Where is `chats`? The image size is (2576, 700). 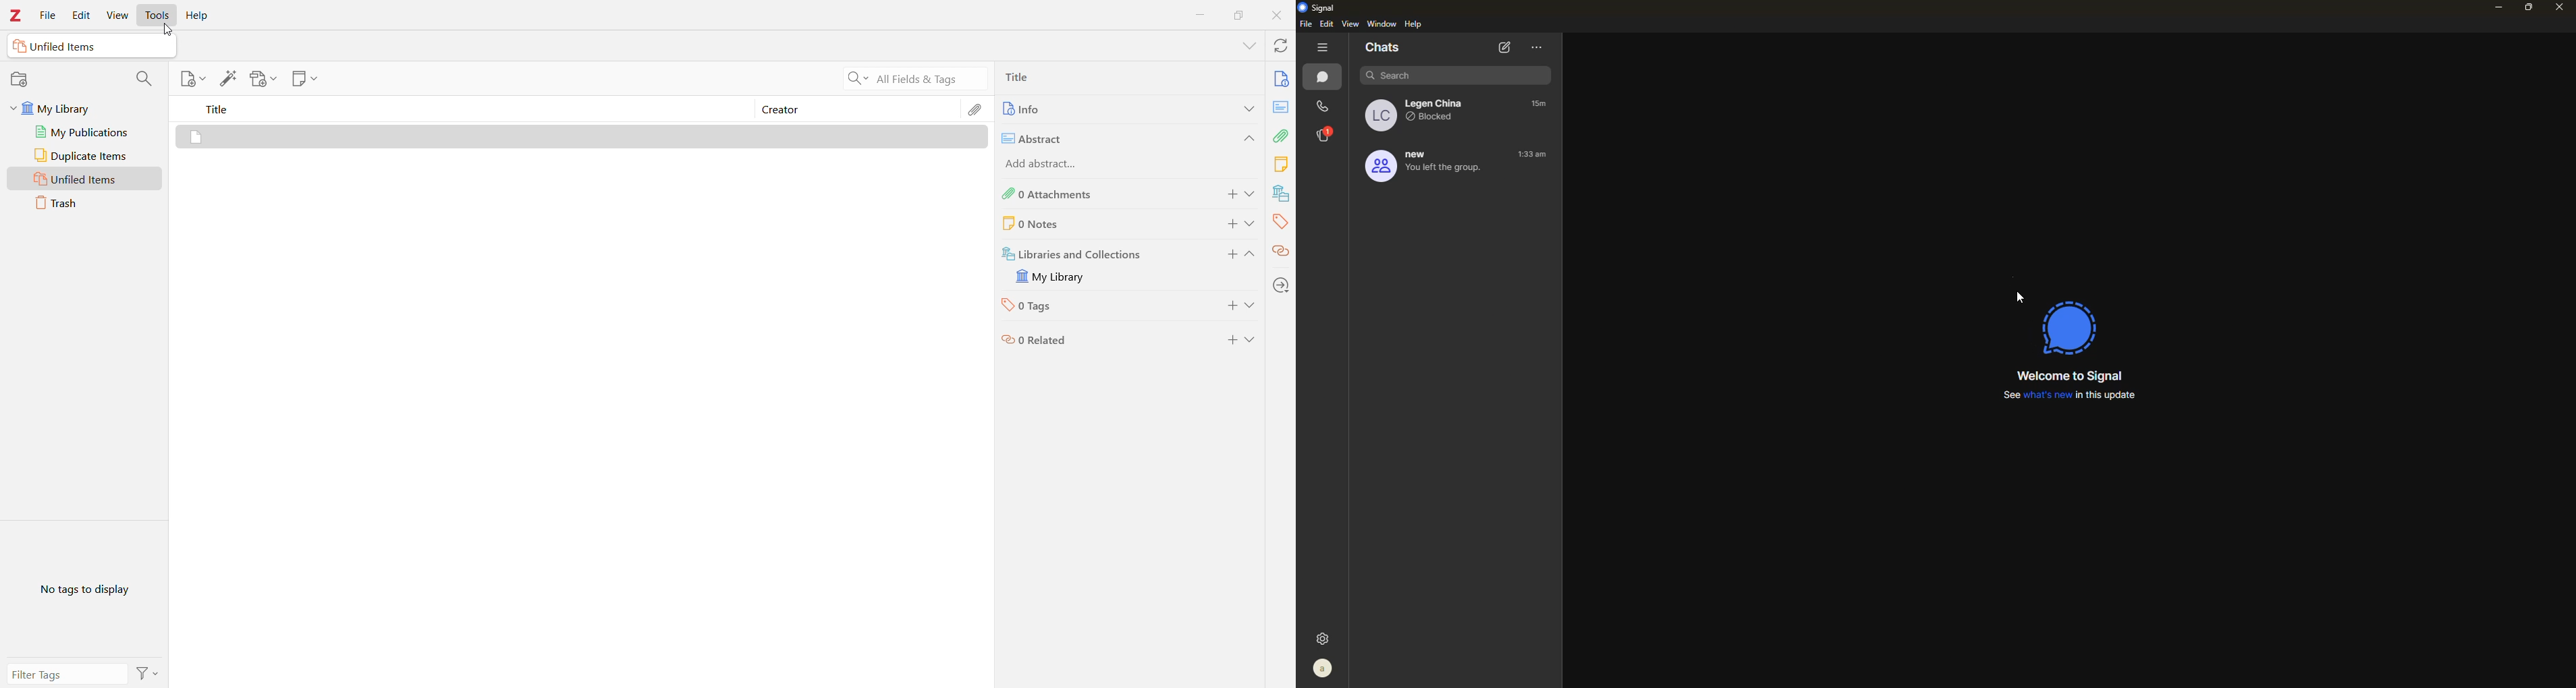 chats is located at coordinates (1325, 79).